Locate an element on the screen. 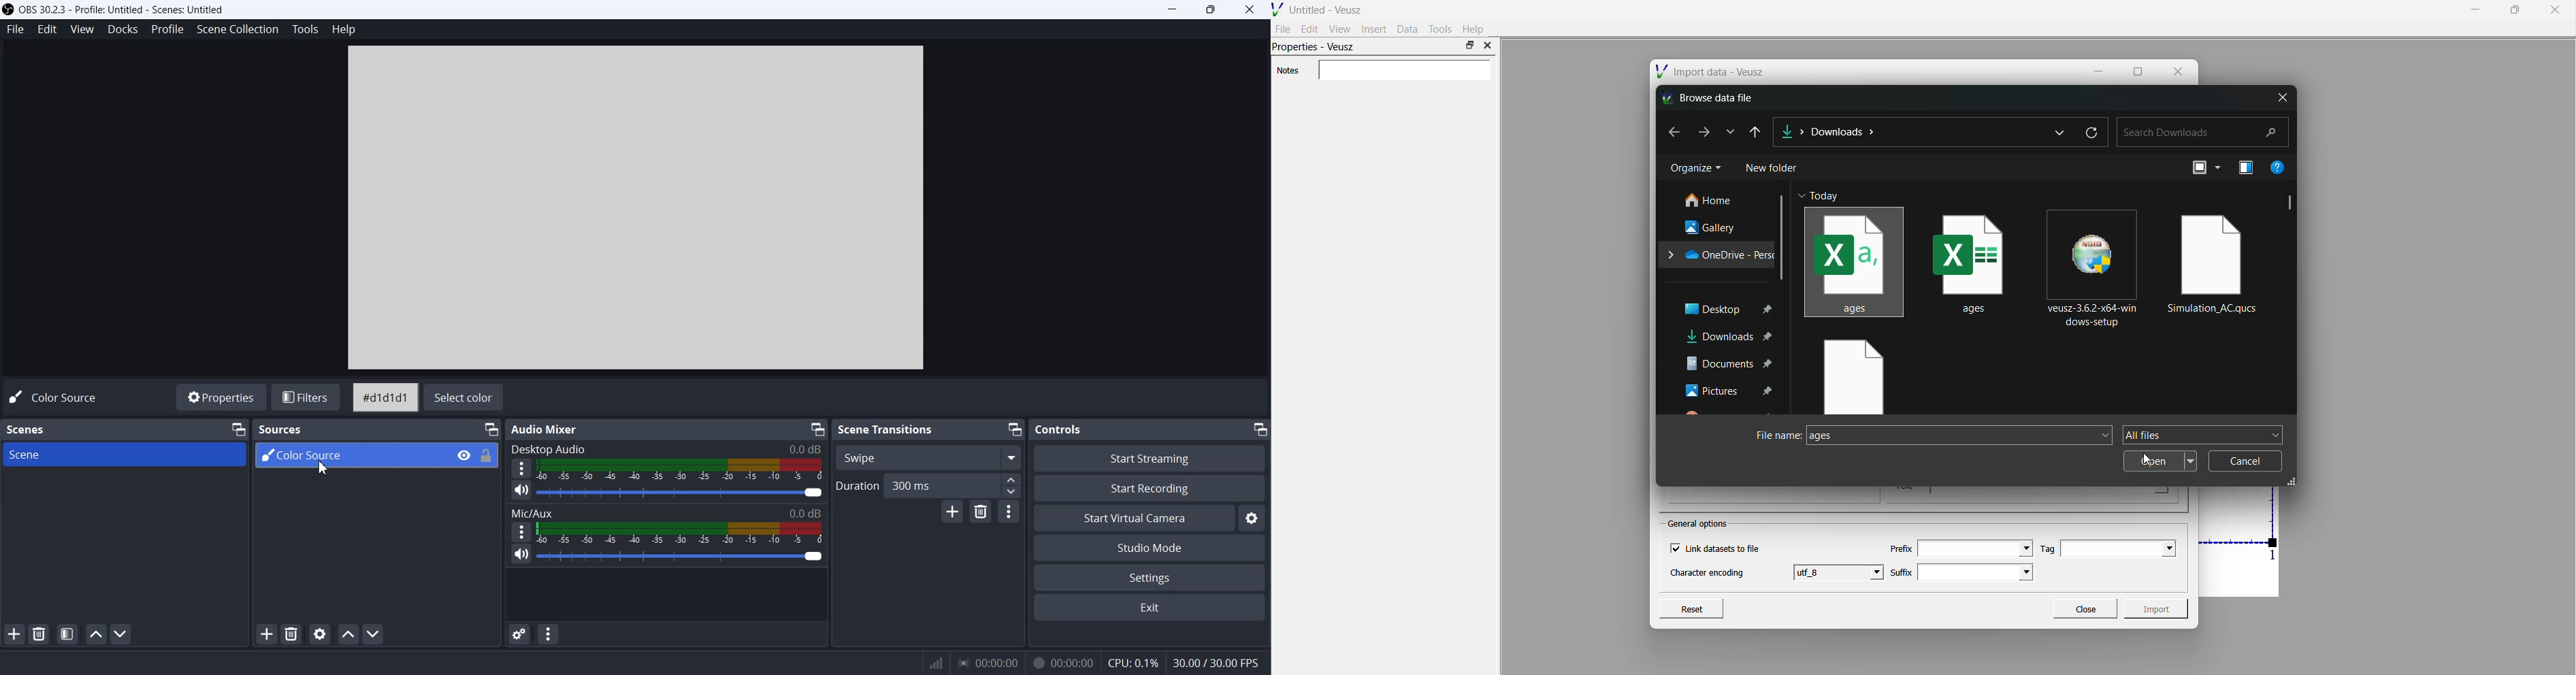 This screenshot has width=2576, height=700. Properties is located at coordinates (220, 398).